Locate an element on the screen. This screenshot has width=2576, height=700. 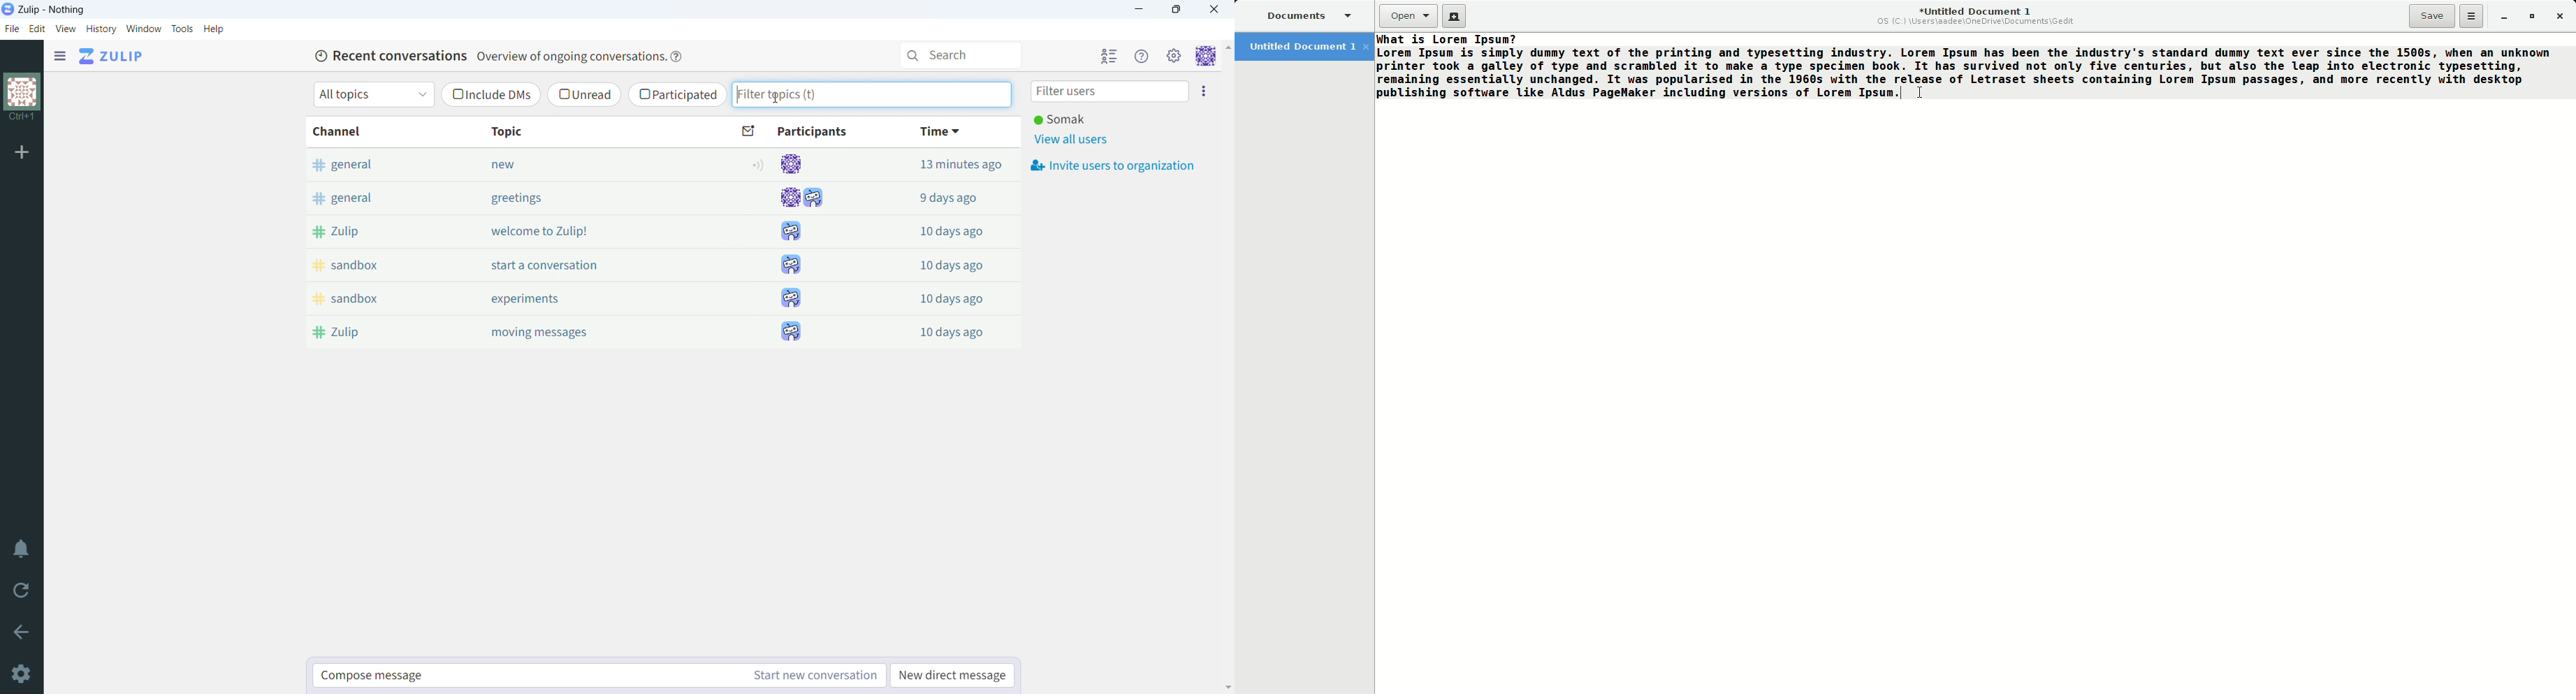
Restore is located at coordinates (2530, 15).